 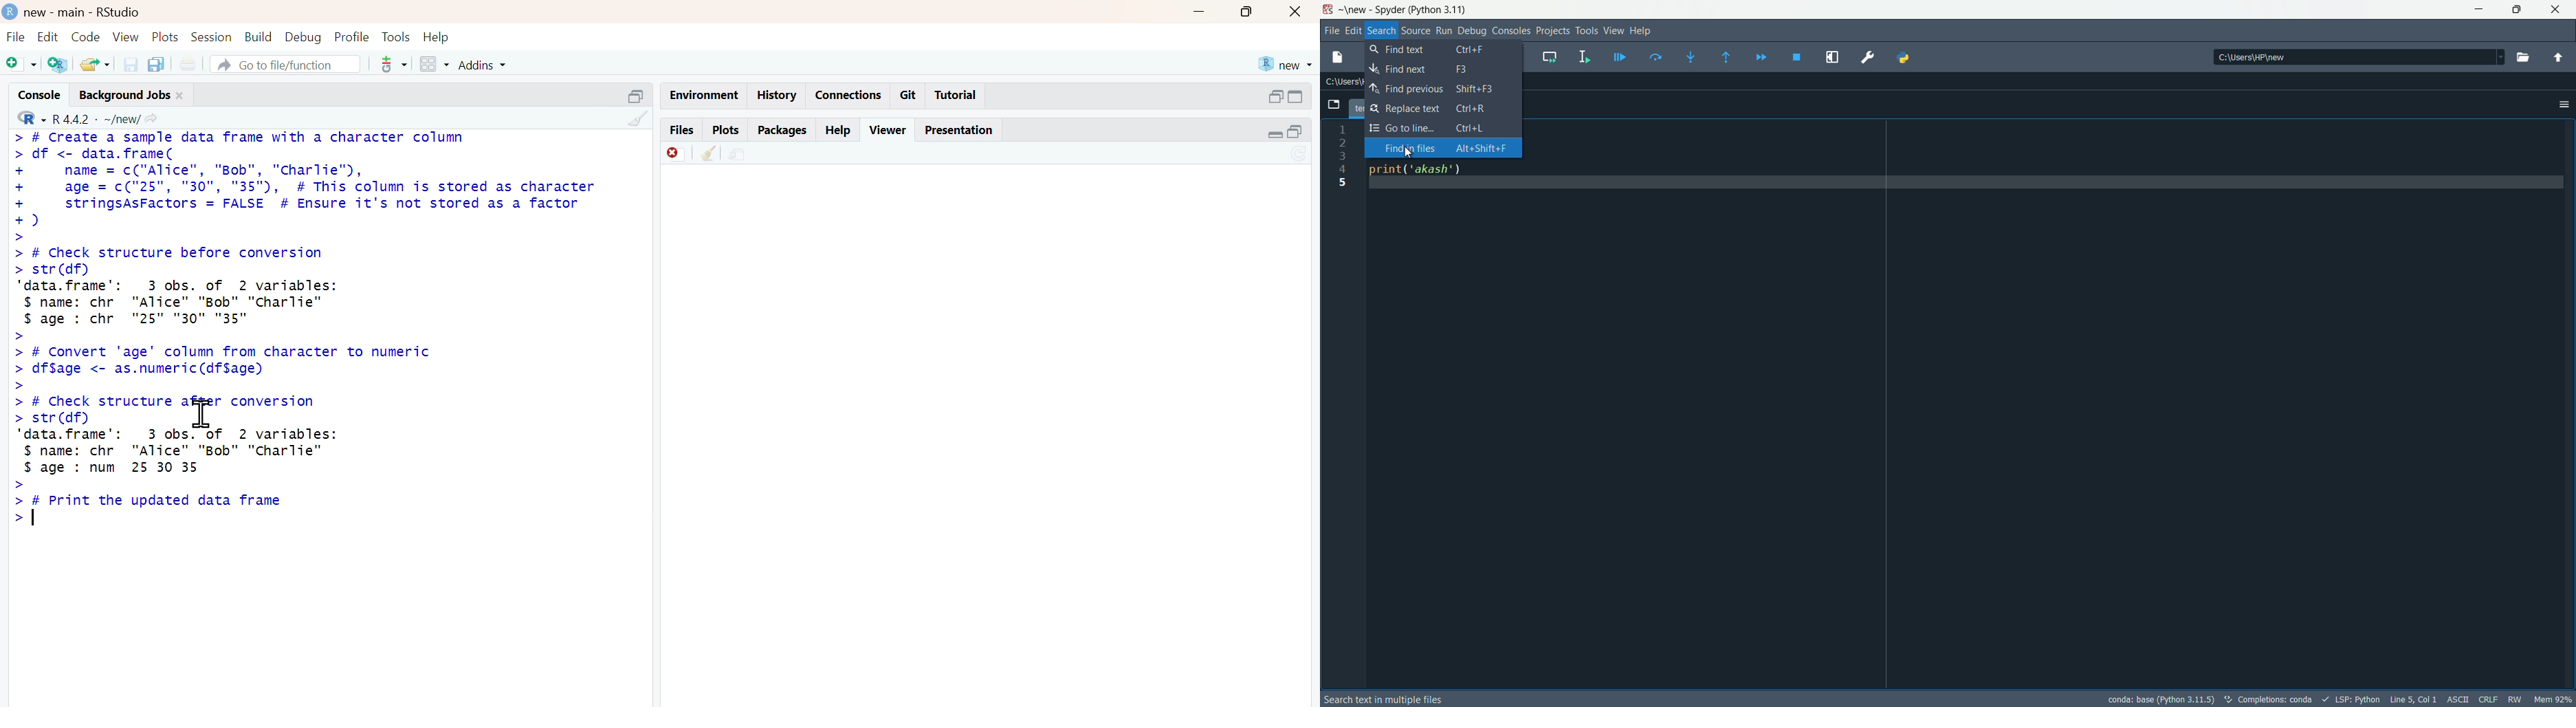 I want to click on restore, so click(x=2517, y=10).